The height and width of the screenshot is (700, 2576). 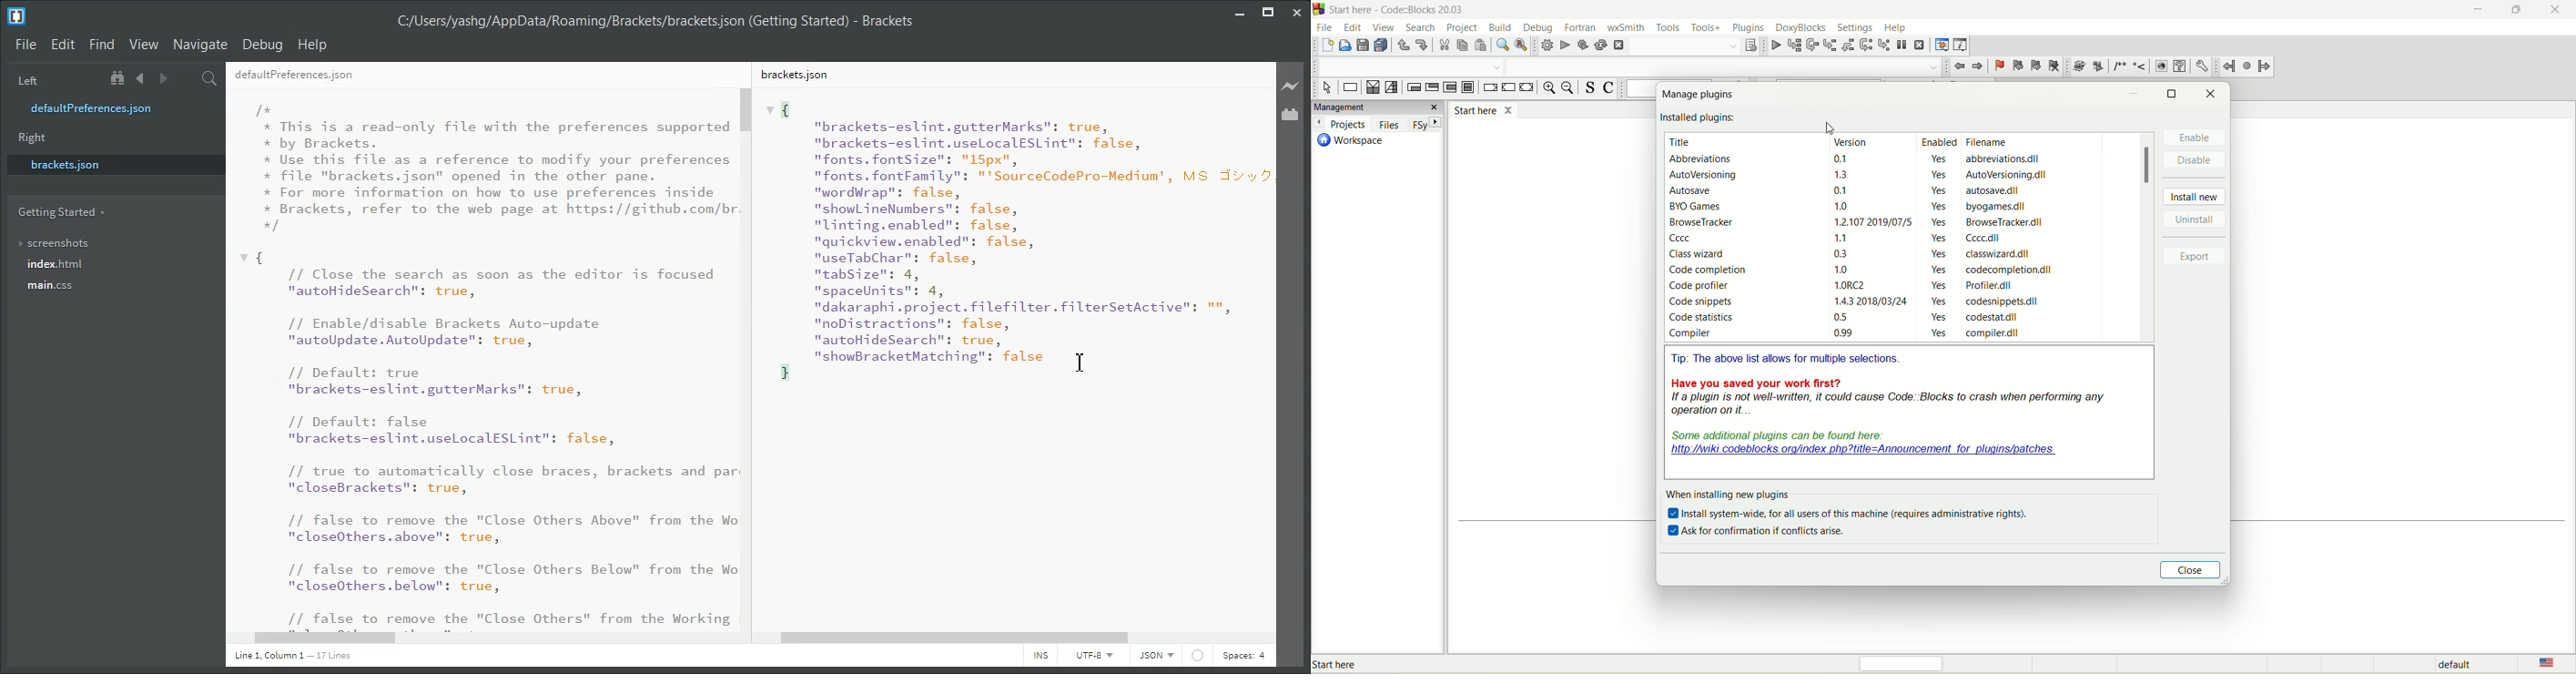 I want to click on Left, so click(x=25, y=79).